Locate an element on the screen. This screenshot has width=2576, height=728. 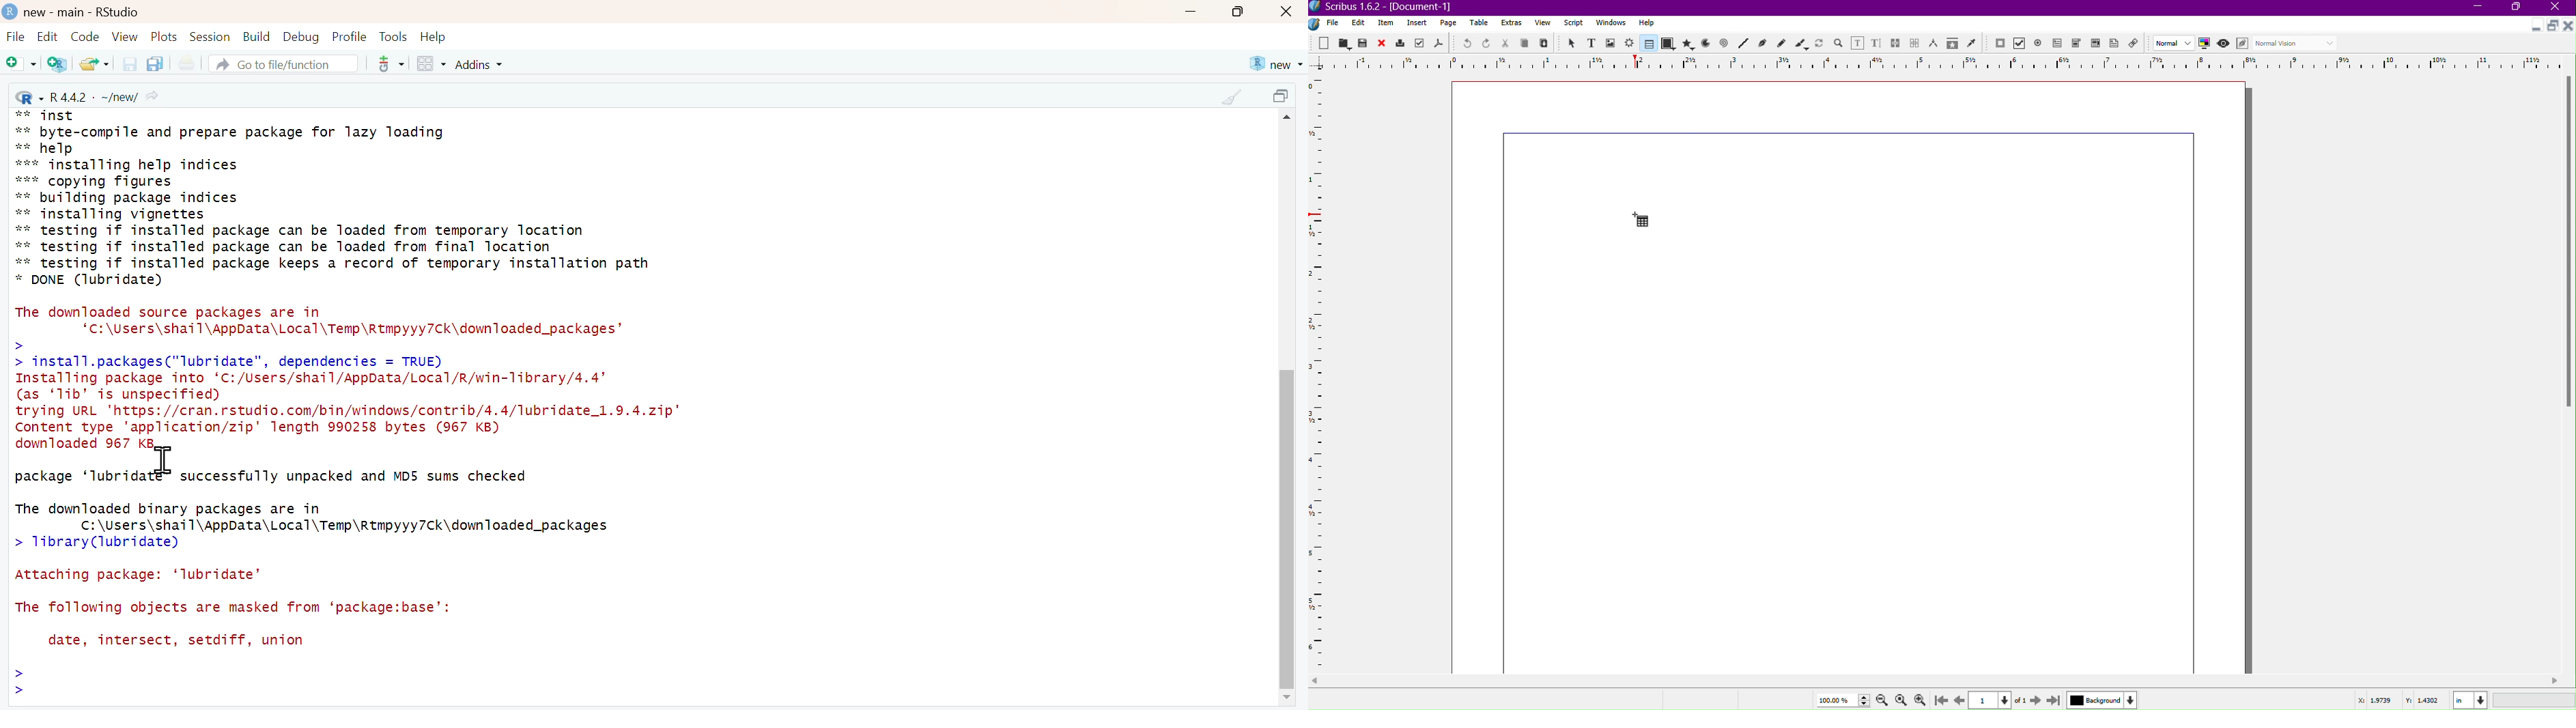
PDF Combo Box is located at coordinates (2078, 44).